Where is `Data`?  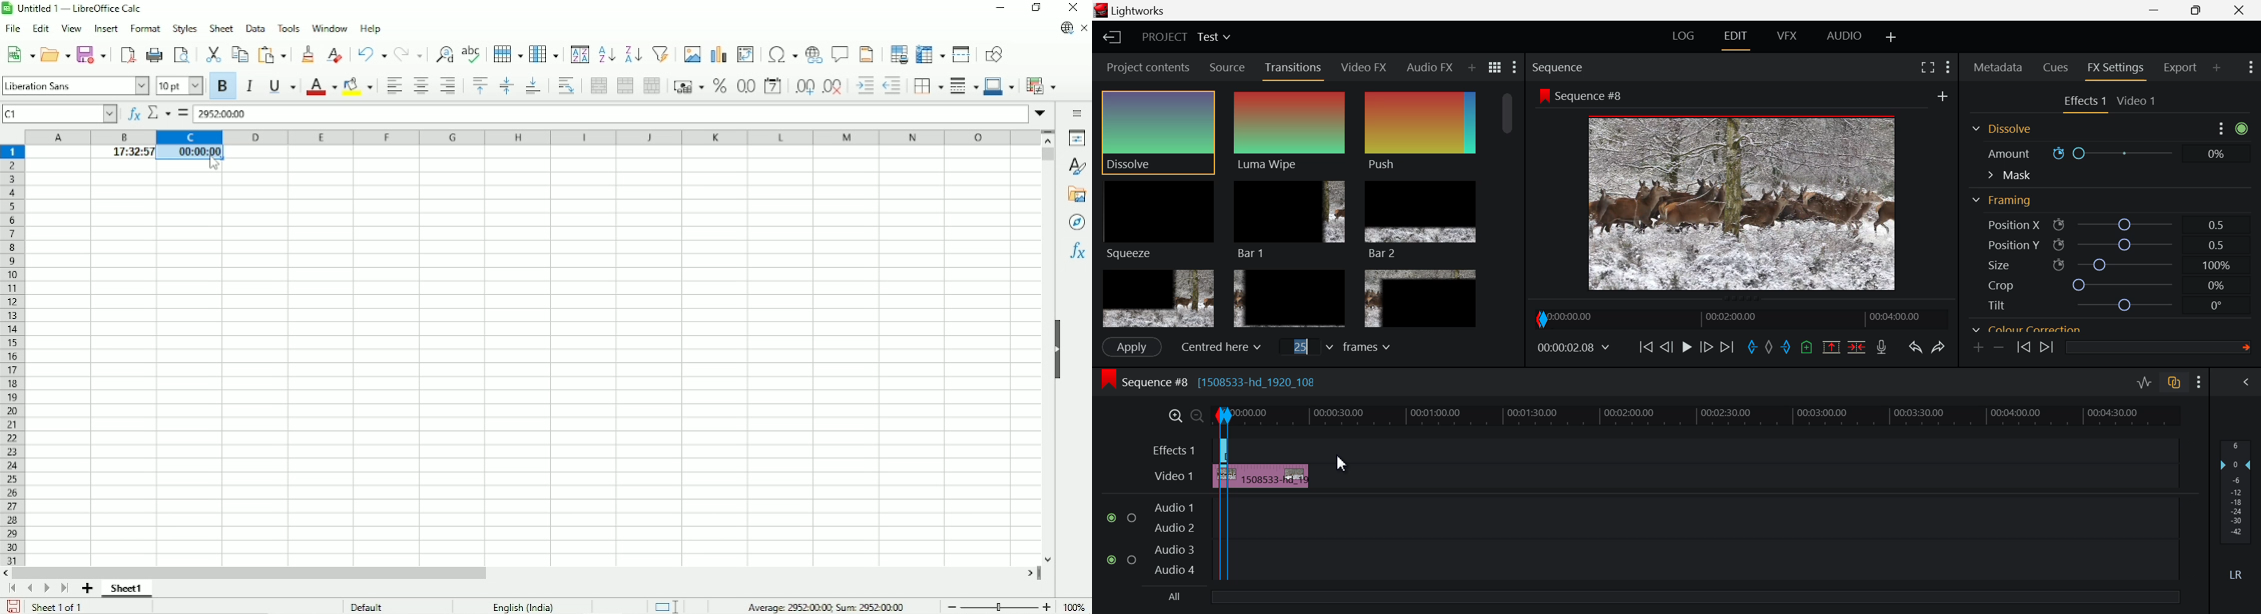 Data is located at coordinates (255, 28).